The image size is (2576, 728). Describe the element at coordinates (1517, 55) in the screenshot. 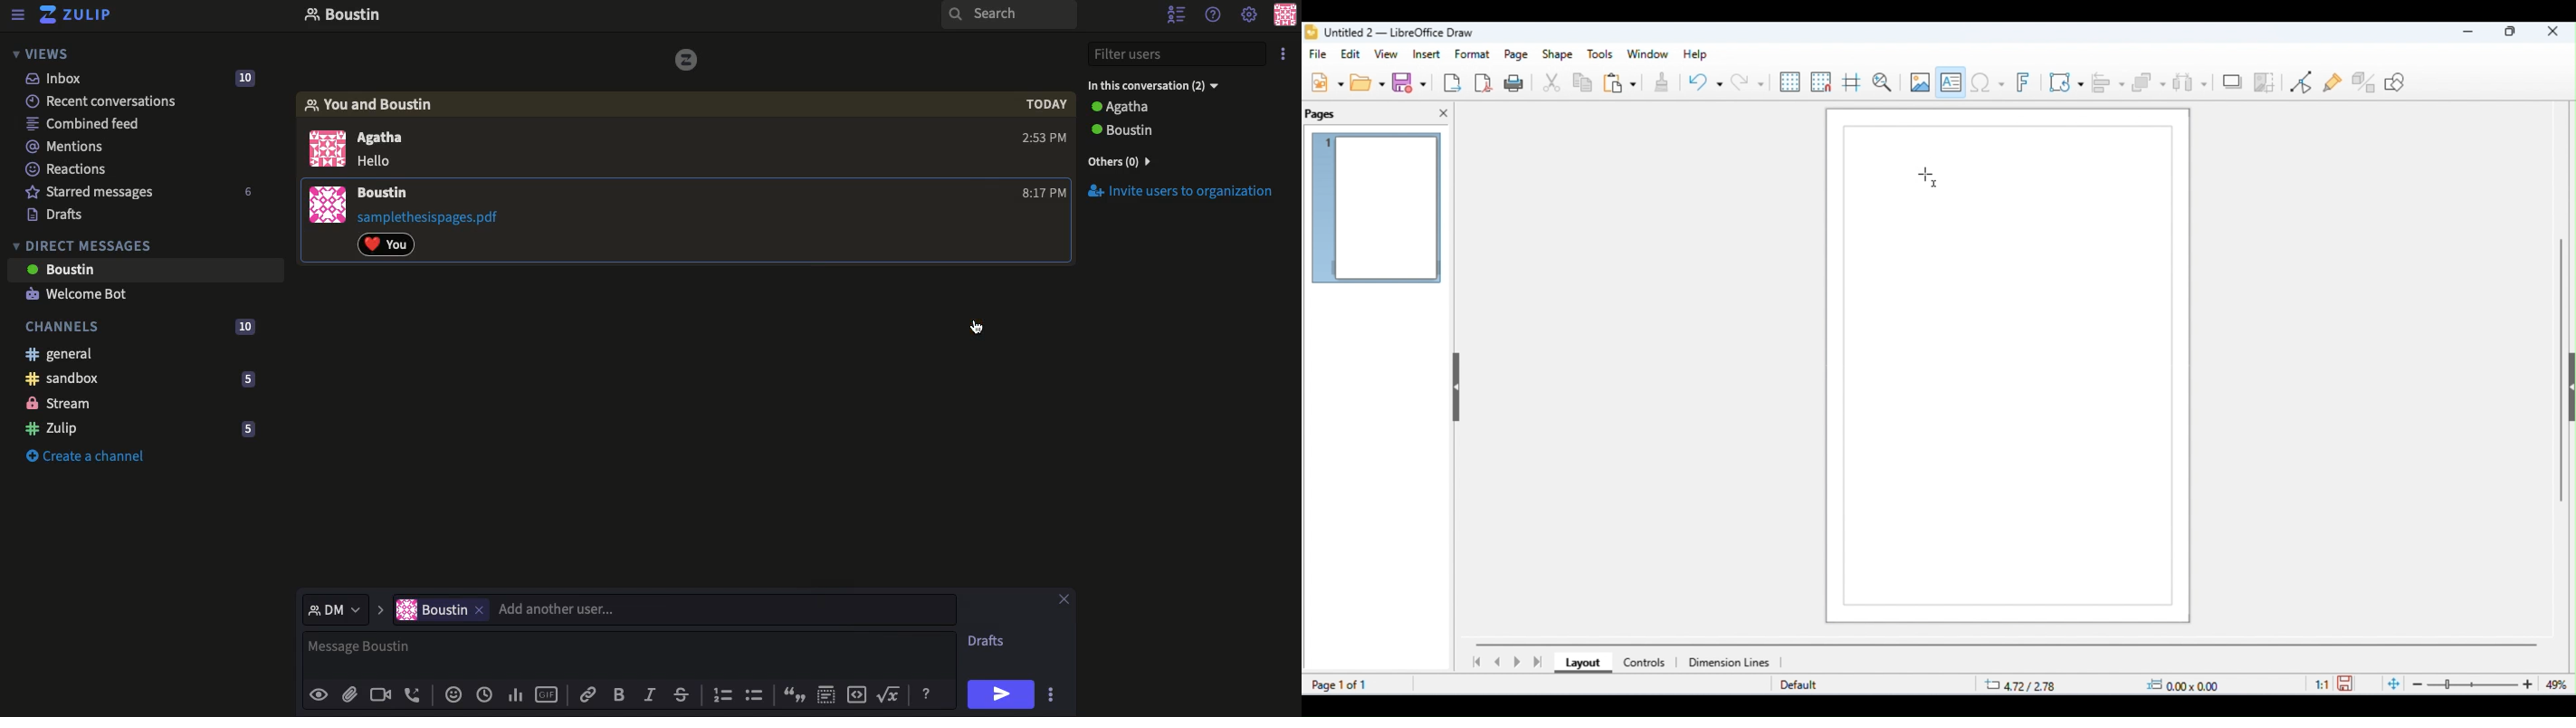

I see `page` at that location.